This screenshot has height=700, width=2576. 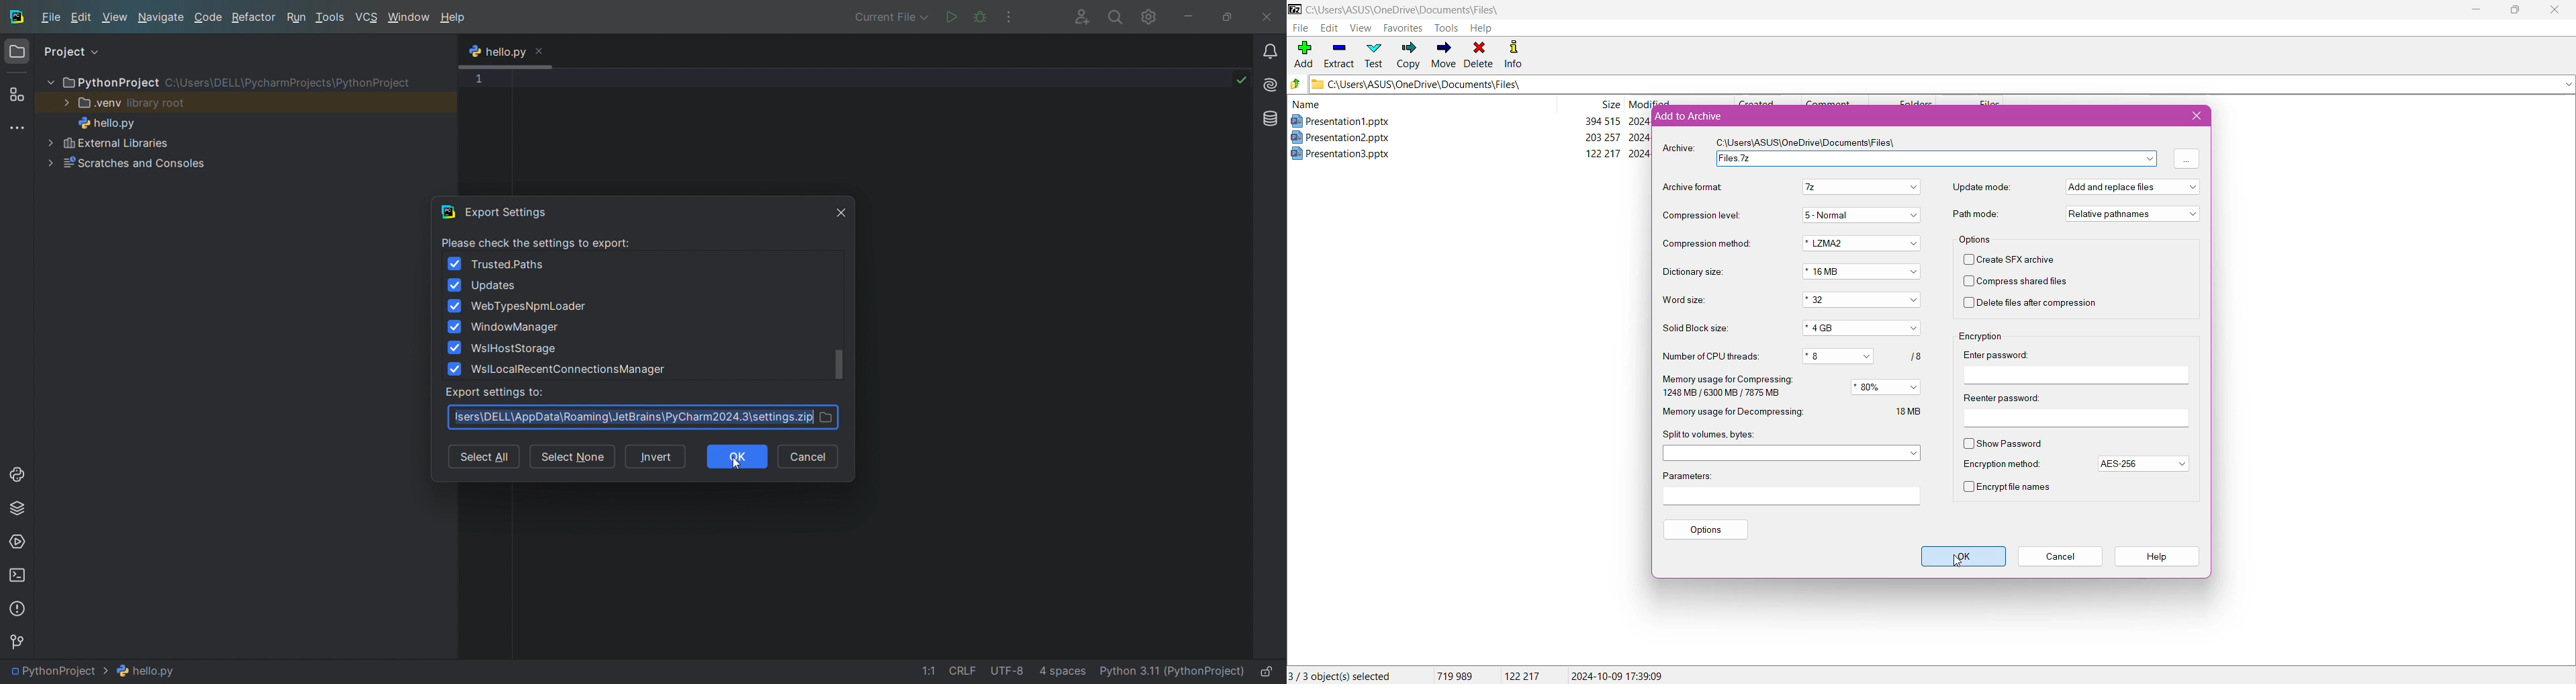 I want to click on C:\Users\ASUS\OneDrive\Documents\Files\, so click(x=1414, y=10).